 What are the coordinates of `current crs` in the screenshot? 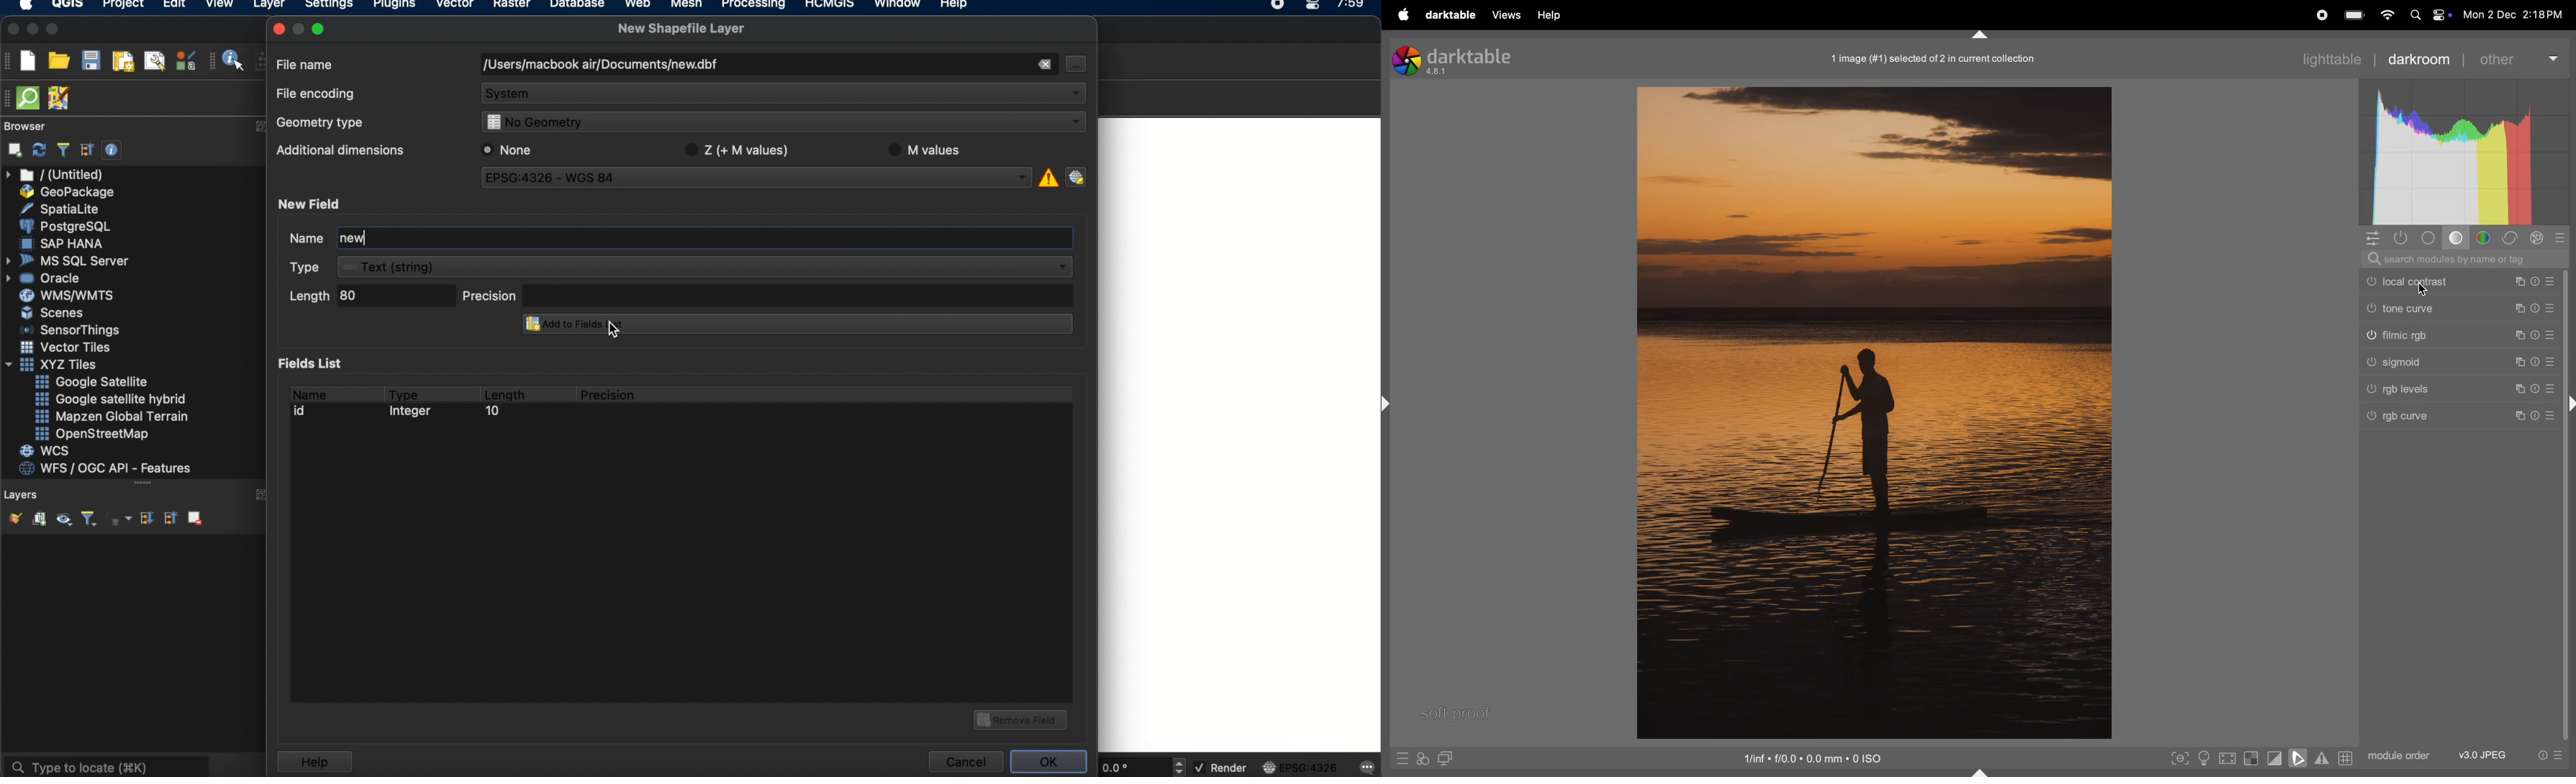 It's located at (1300, 766).